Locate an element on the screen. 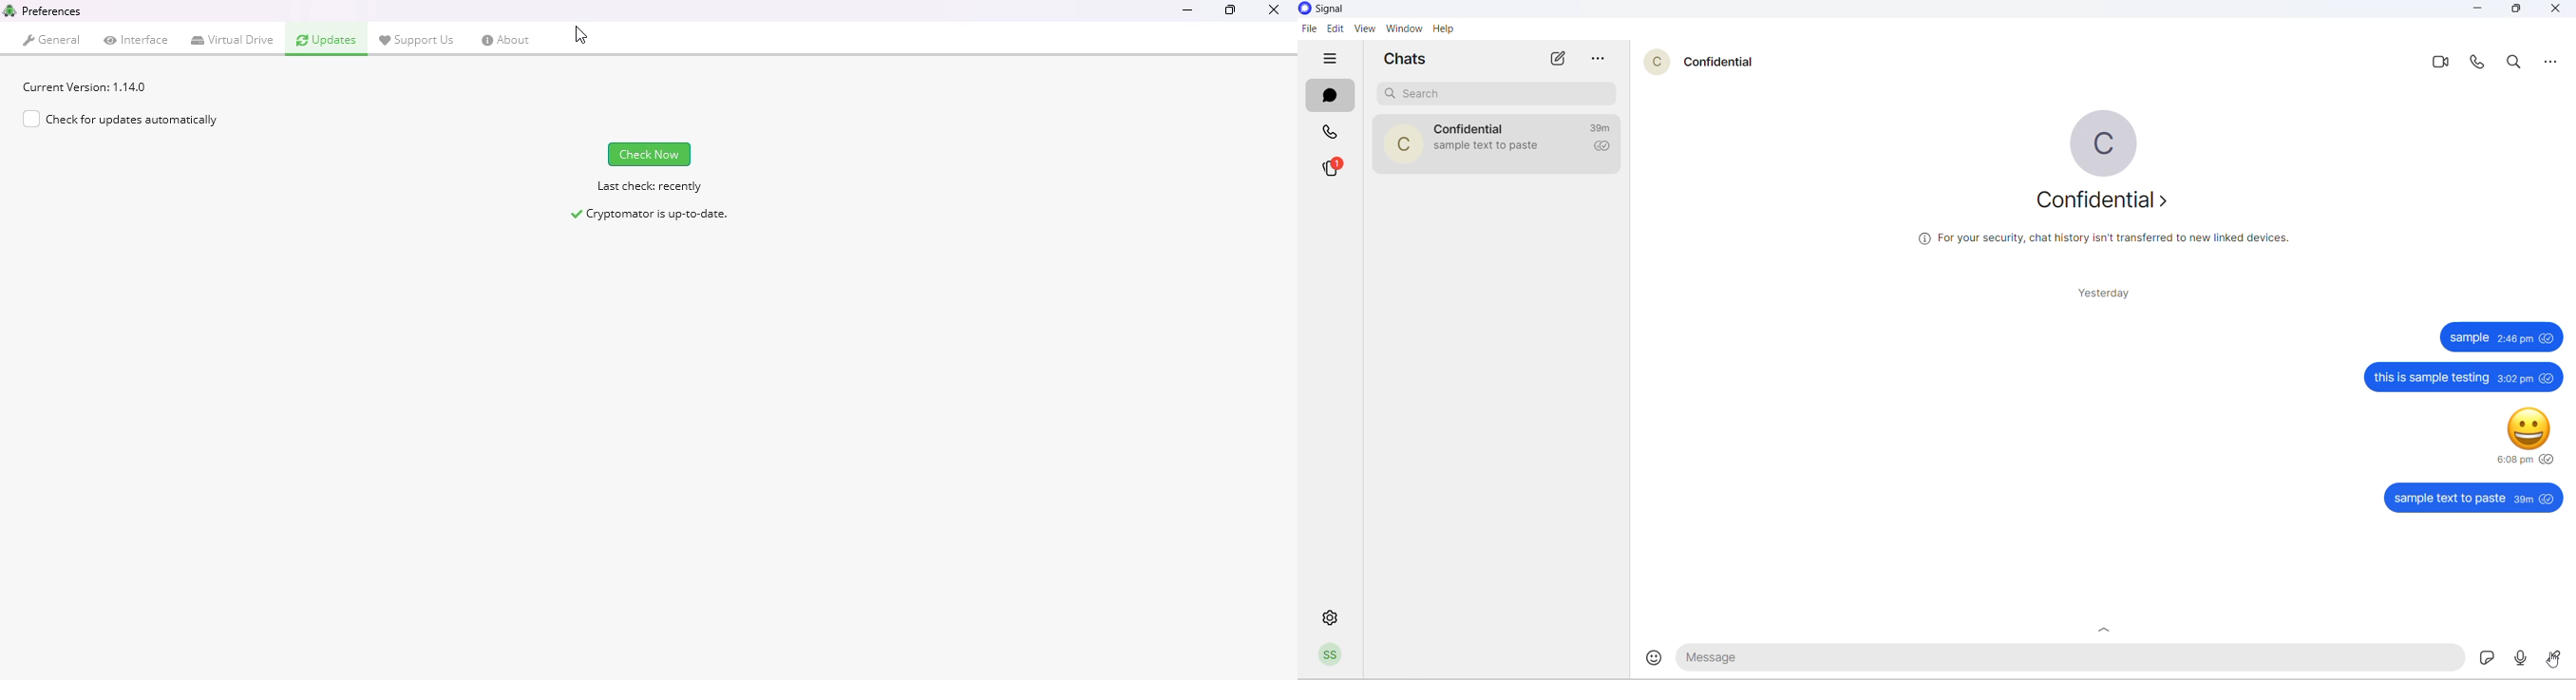  39m is located at coordinates (2524, 500).